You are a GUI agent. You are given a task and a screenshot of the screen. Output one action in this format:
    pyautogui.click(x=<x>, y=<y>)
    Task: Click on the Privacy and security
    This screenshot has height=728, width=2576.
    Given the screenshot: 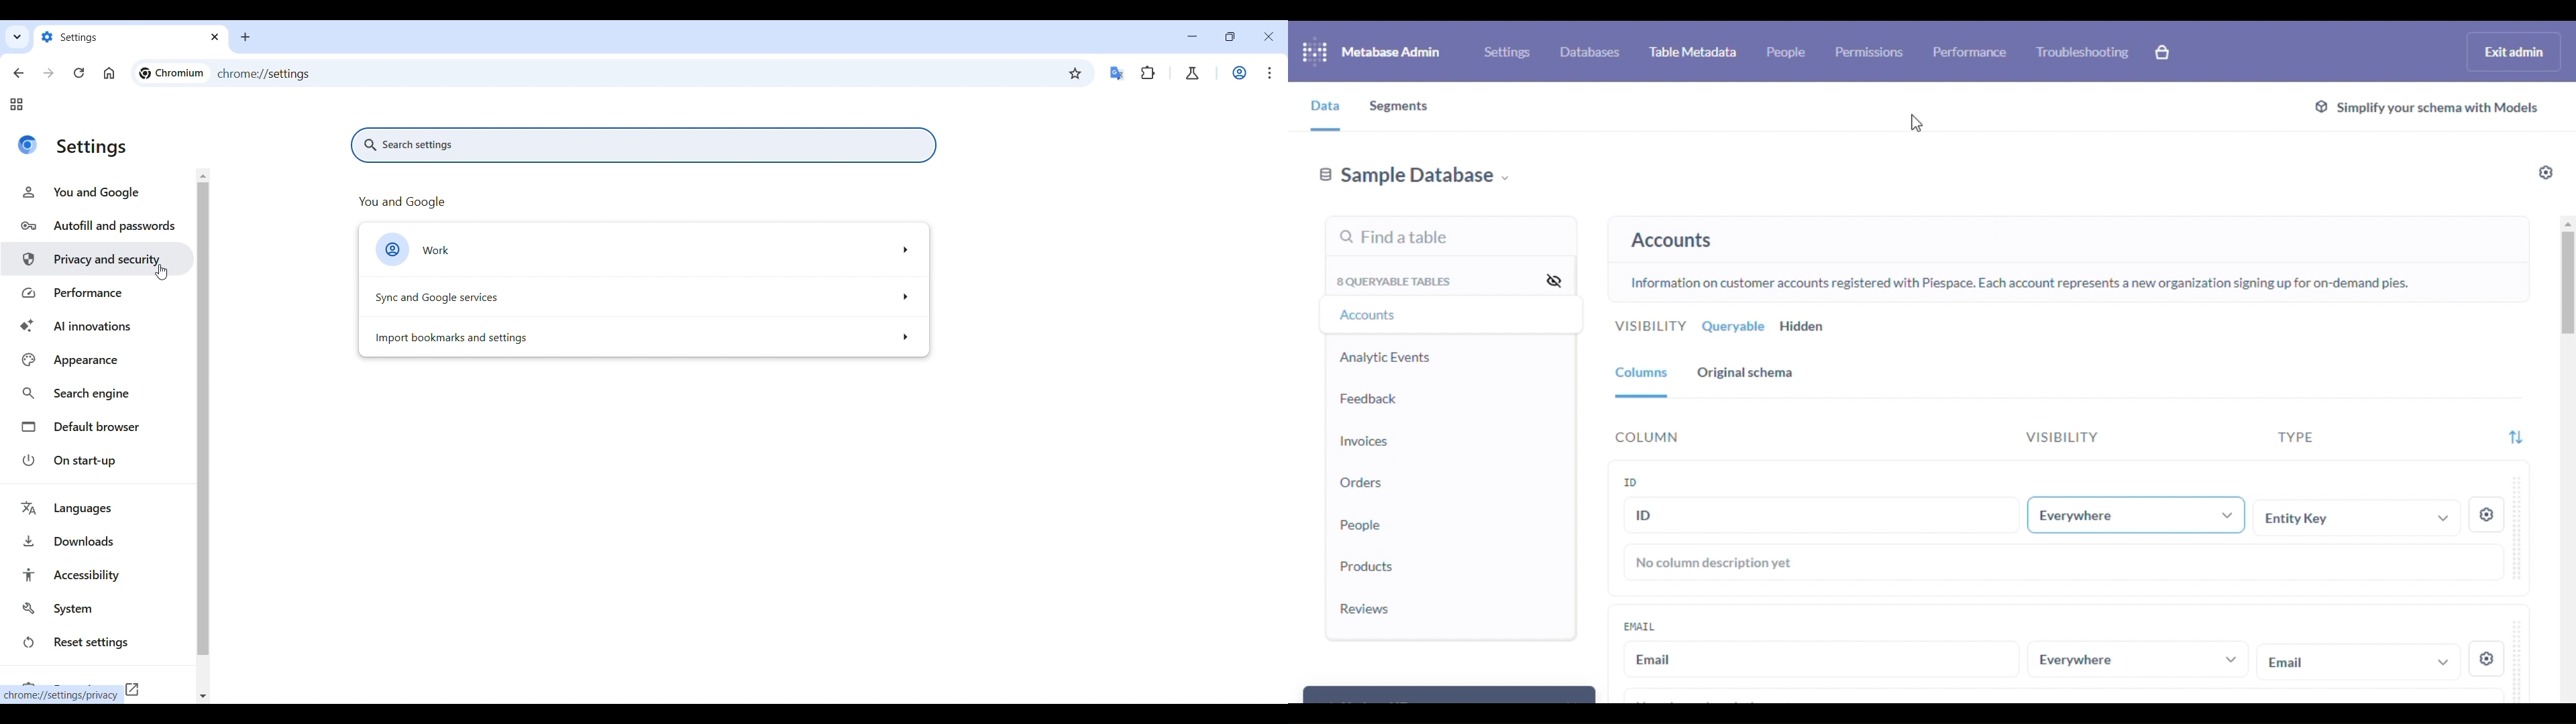 What is the action you would take?
    pyautogui.click(x=99, y=260)
    